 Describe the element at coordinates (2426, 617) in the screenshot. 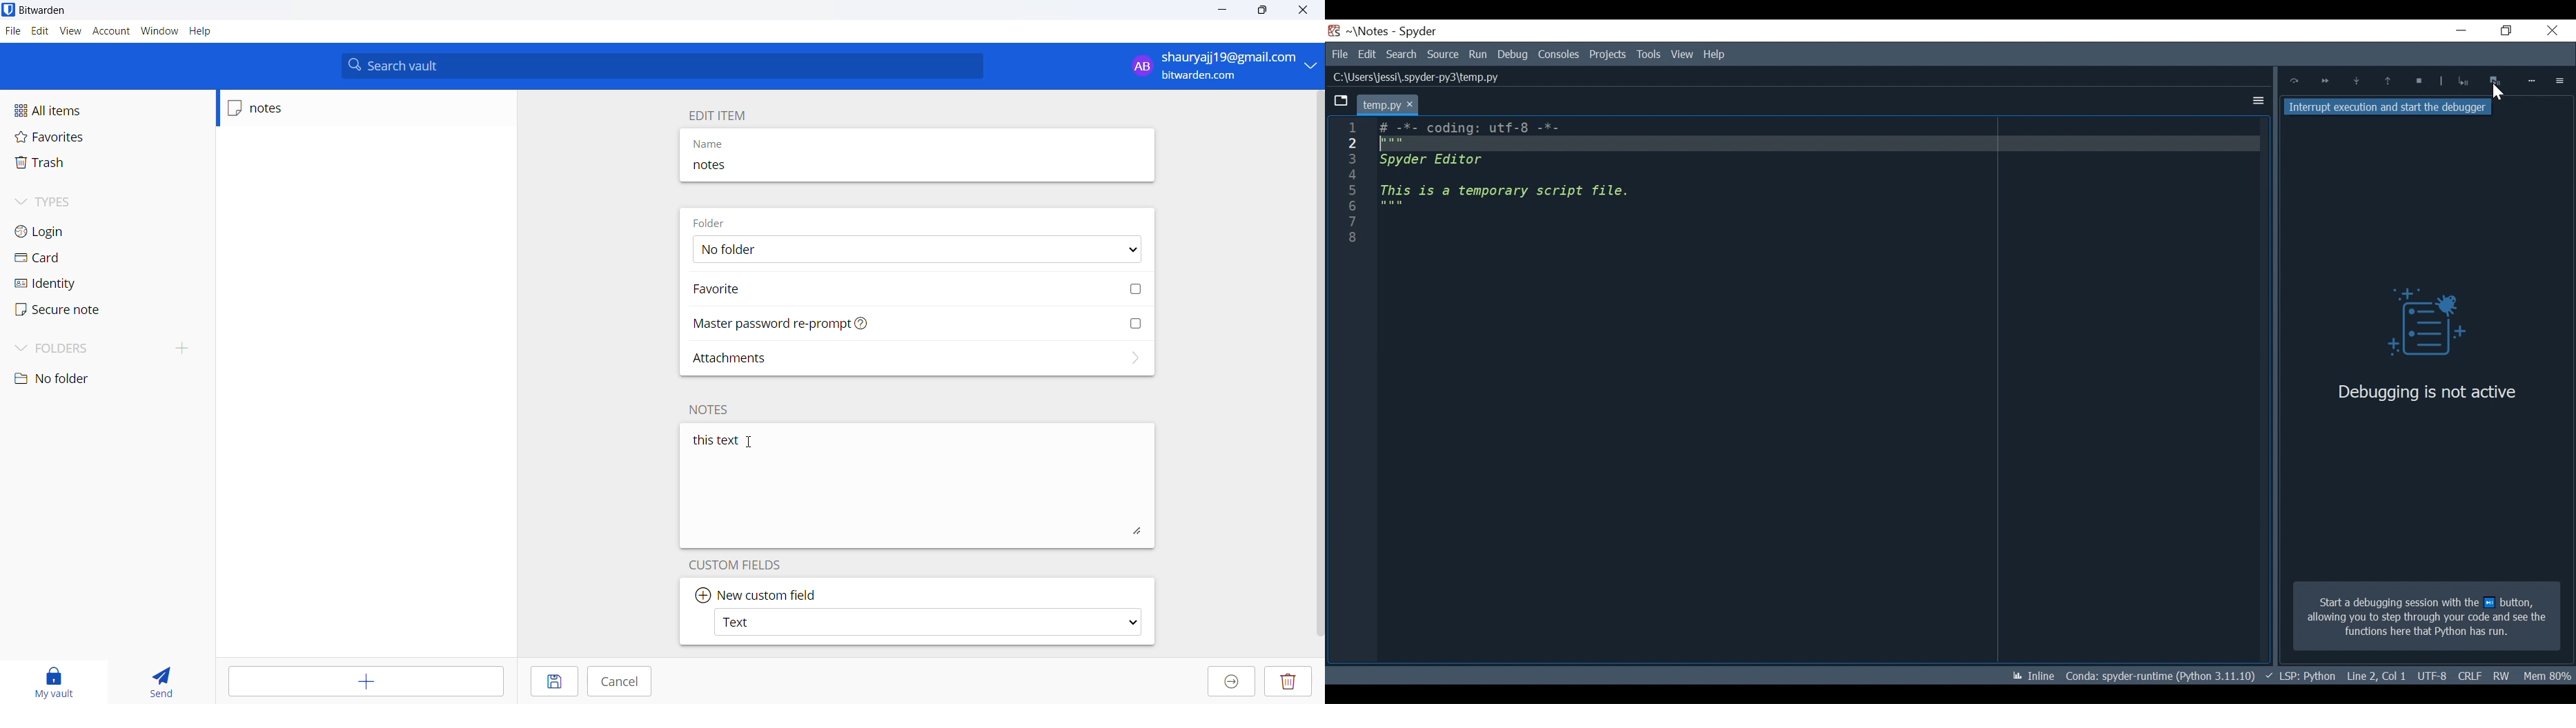

I see `Start a debugging session with the next button allowing you to step through your code and see the functions here that Python has run` at that location.